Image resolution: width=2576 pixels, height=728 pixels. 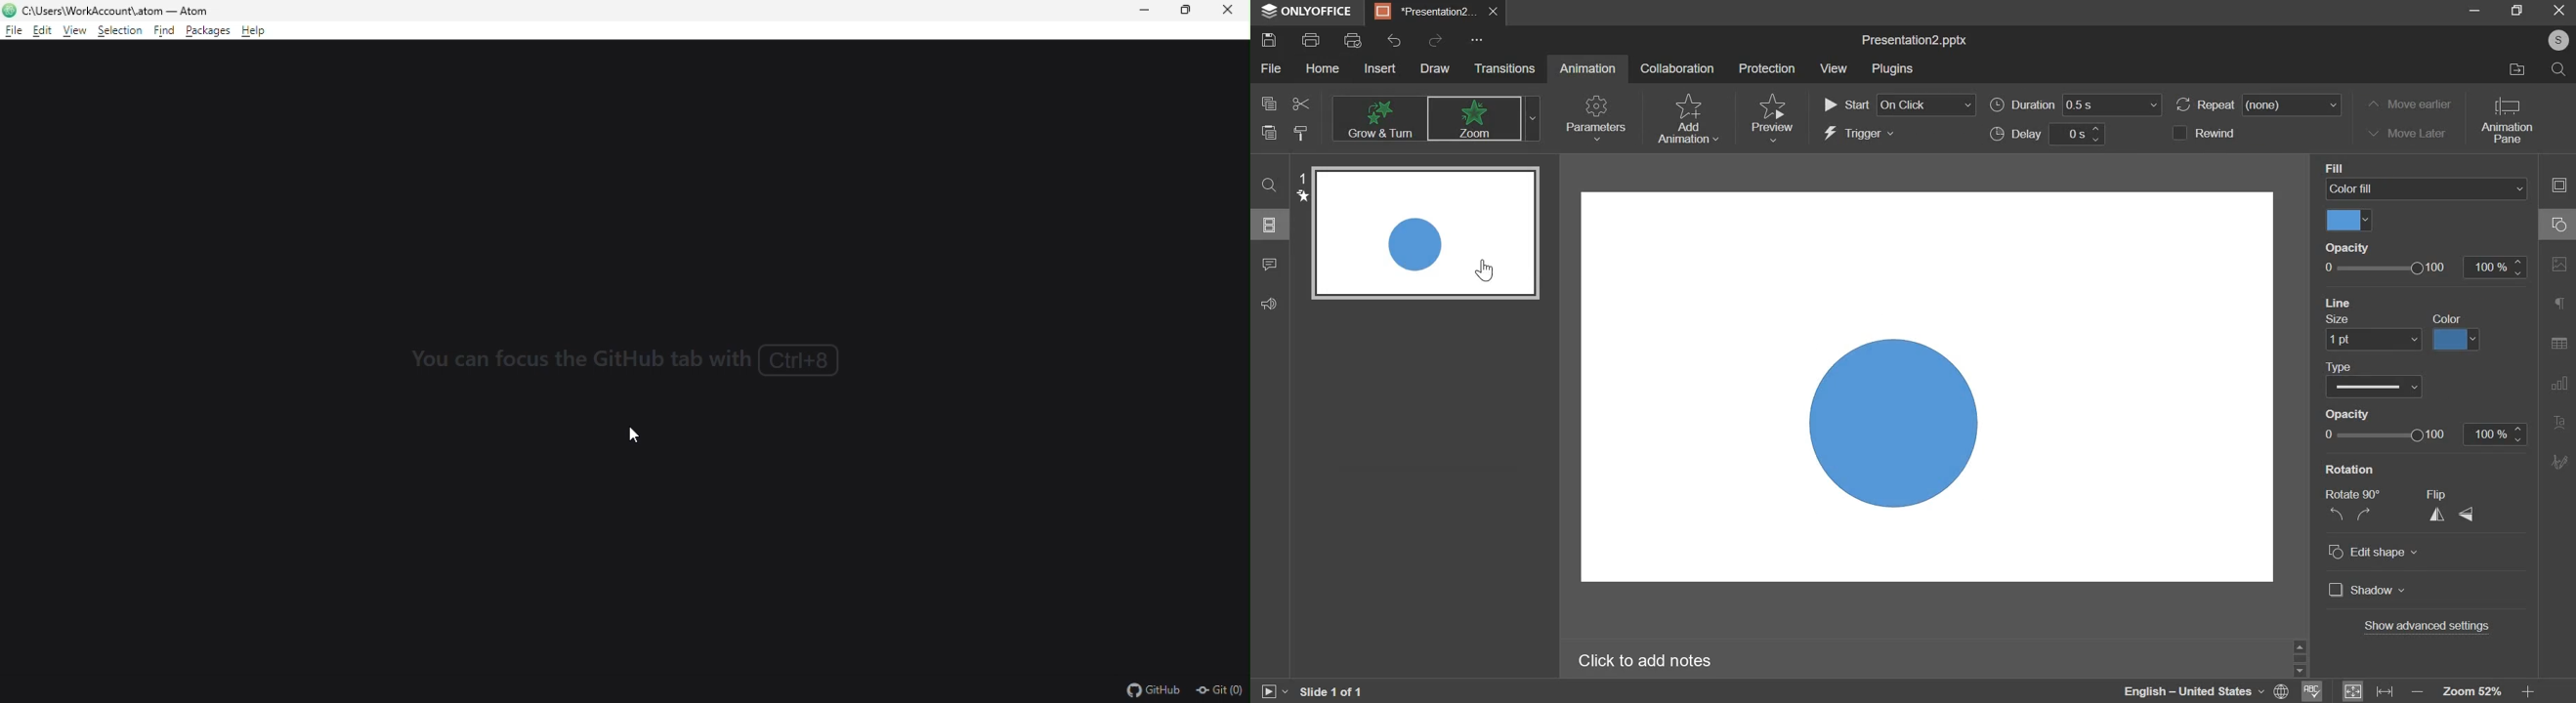 I want to click on maximize, so click(x=2521, y=10).